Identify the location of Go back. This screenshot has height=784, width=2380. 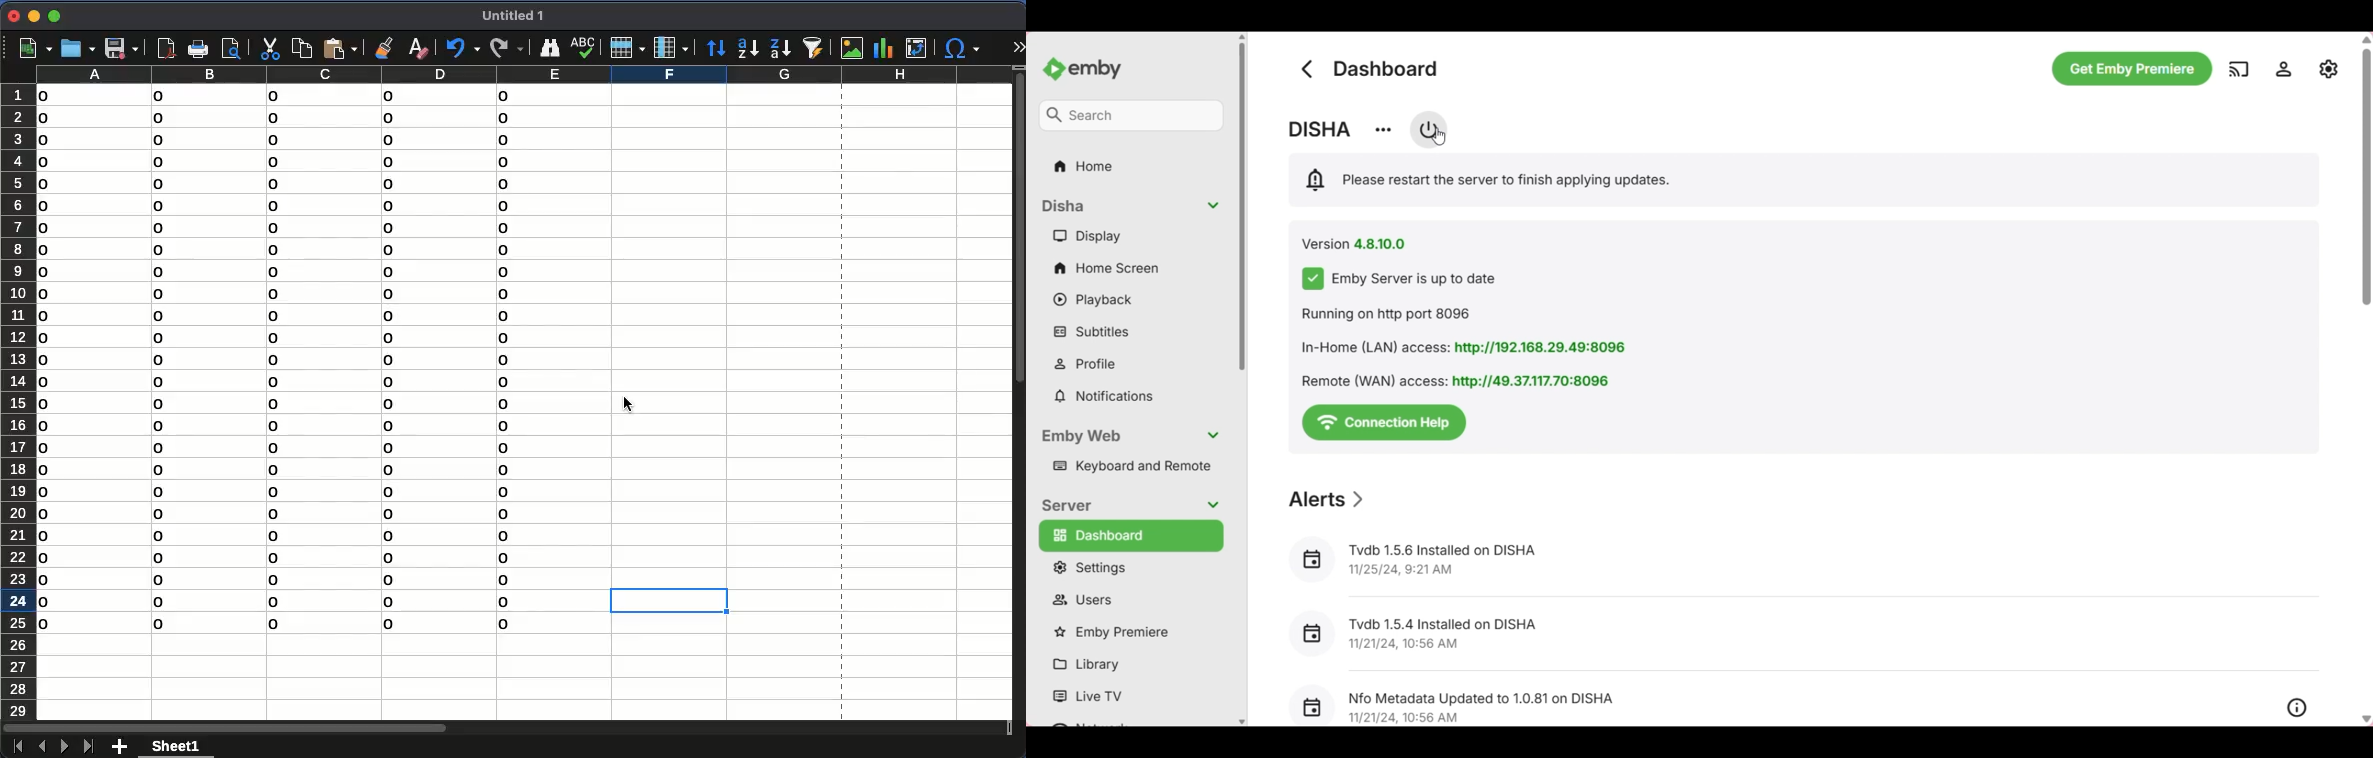
(1307, 69).